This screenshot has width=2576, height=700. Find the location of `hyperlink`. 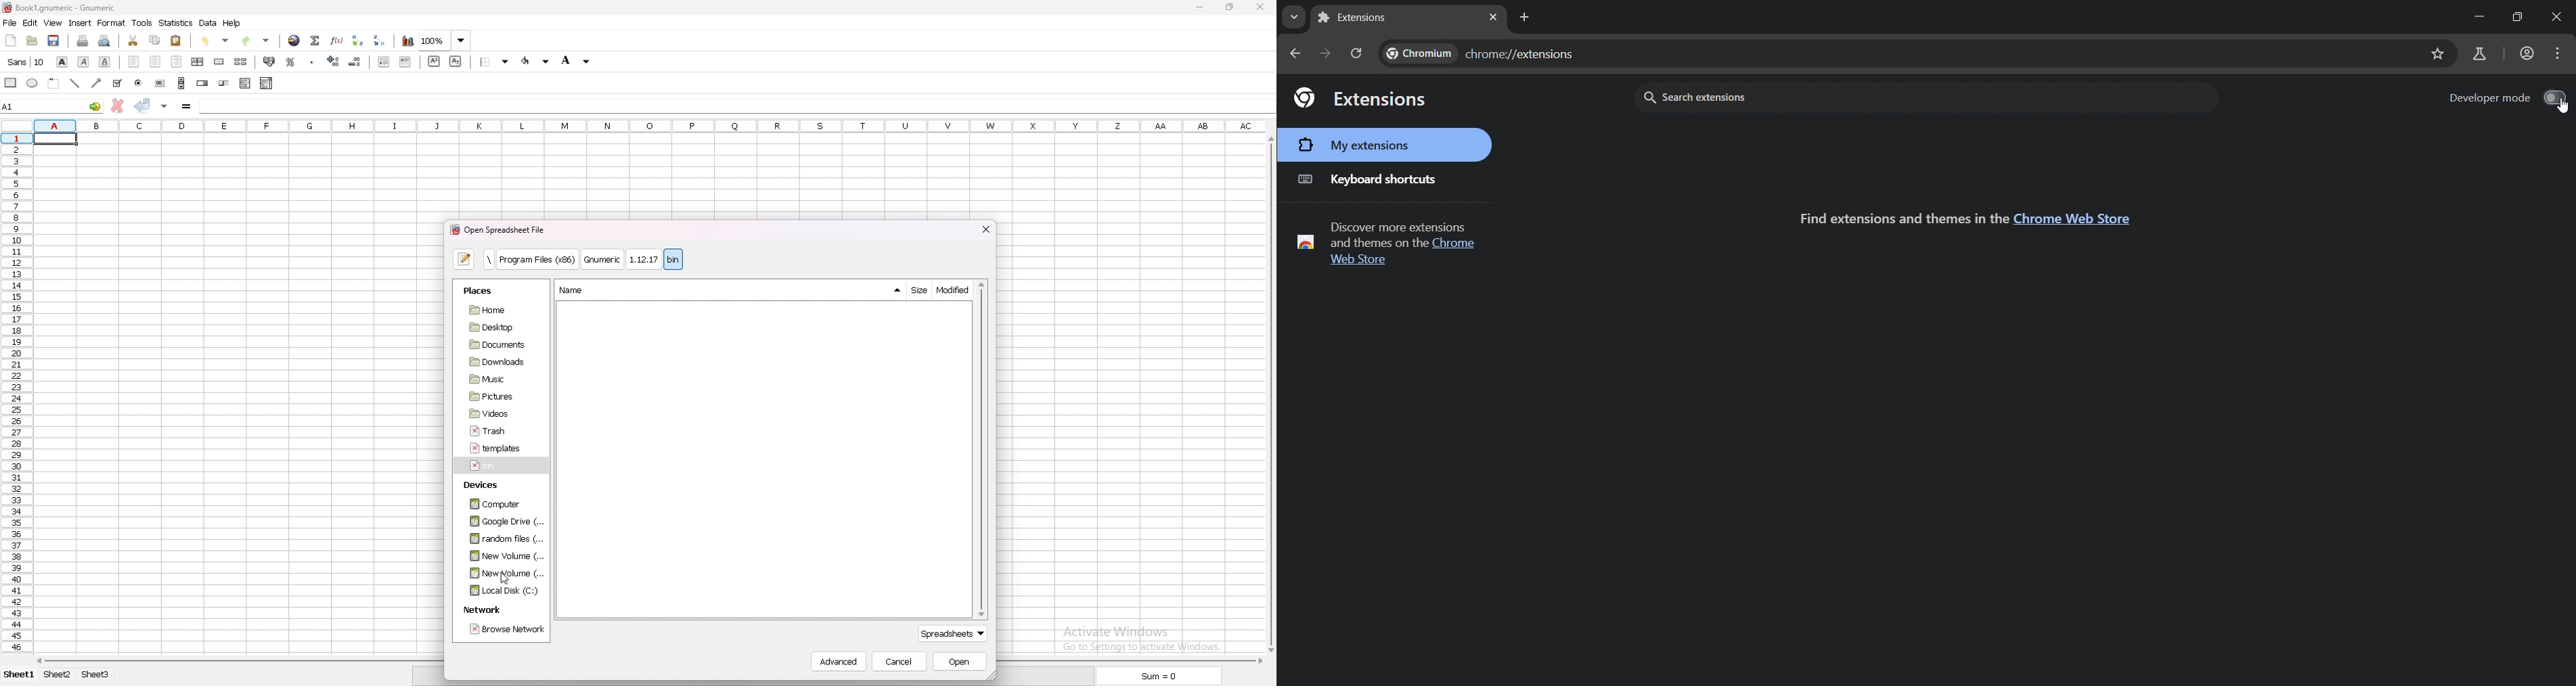

hyperlink is located at coordinates (293, 41).